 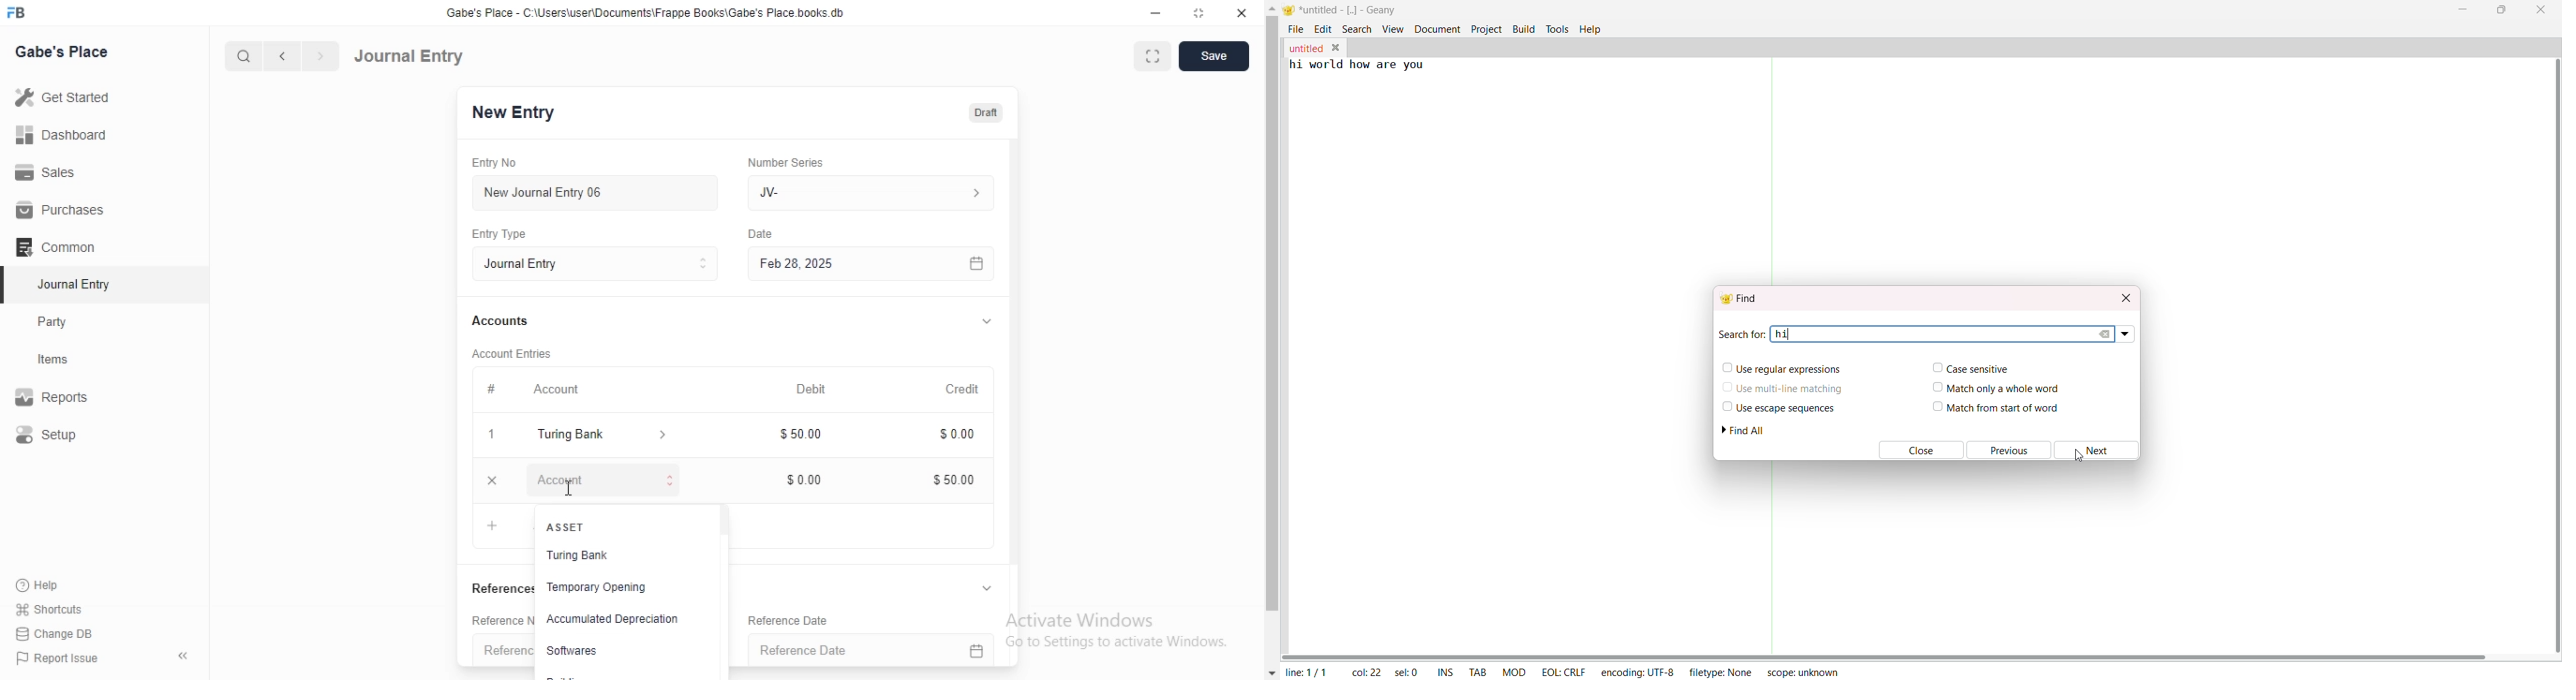 What do you see at coordinates (1272, 315) in the screenshot?
I see `vertical scrollbar` at bounding box center [1272, 315].